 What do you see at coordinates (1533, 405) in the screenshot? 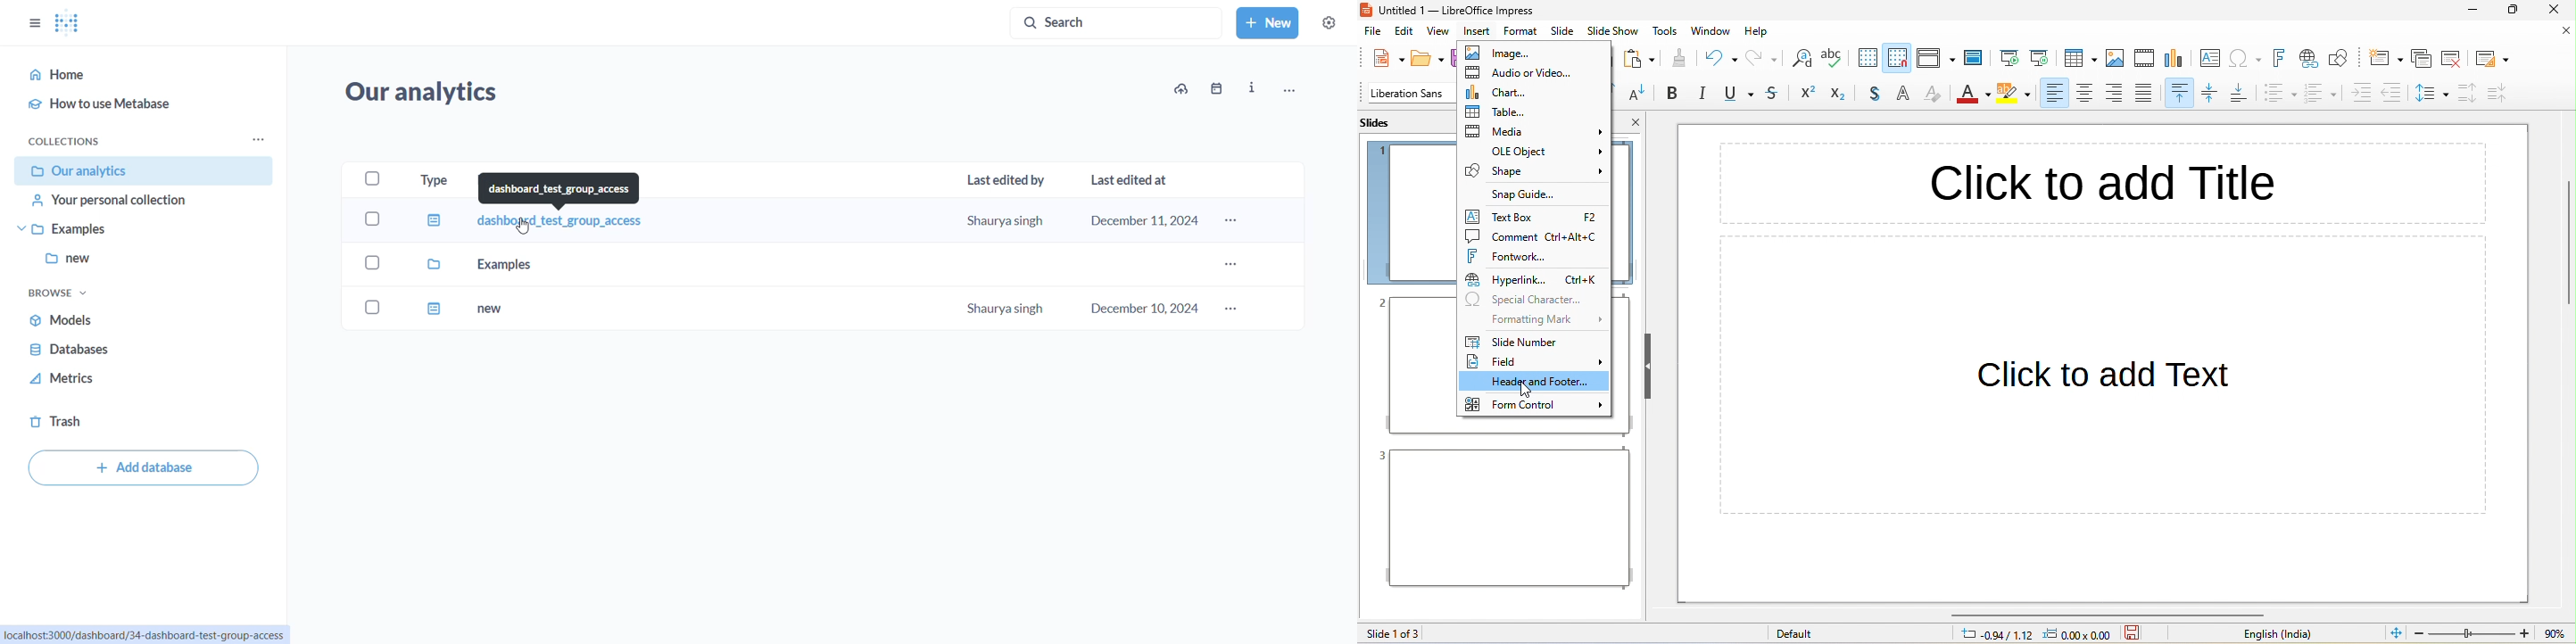
I see `form control` at bounding box center [1533, 405].